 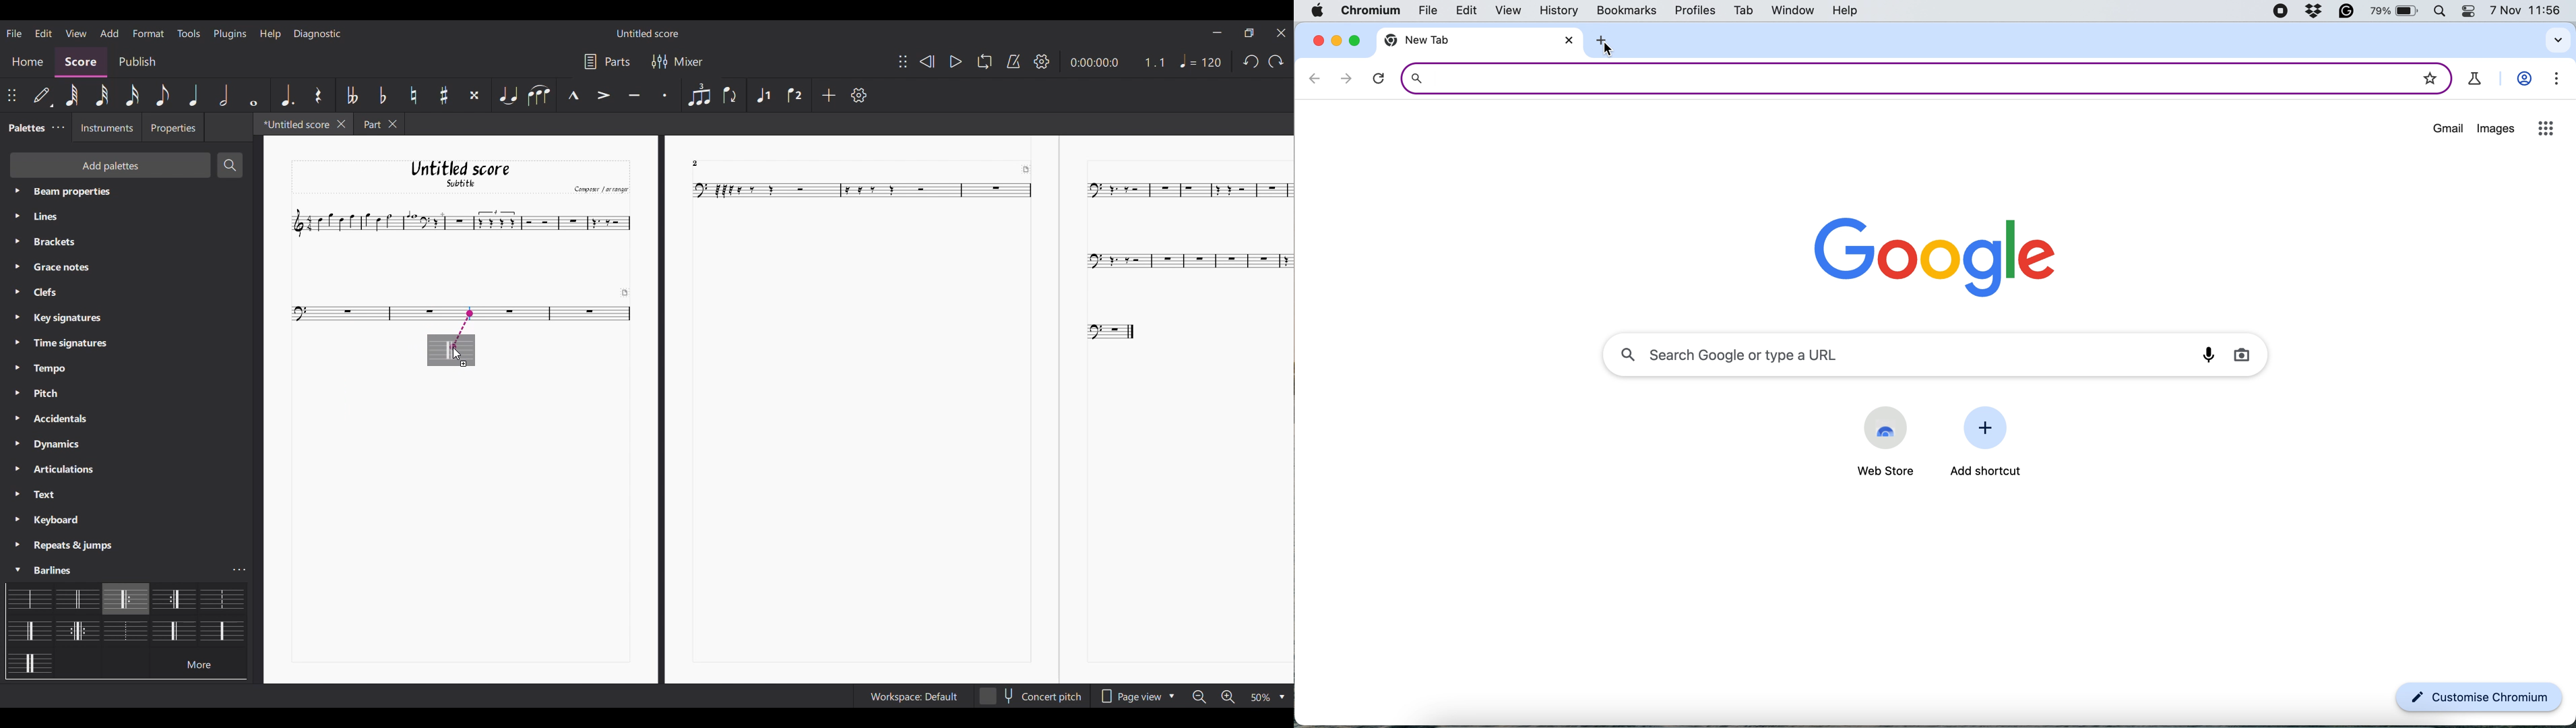 What do you see at coordinates (2476, 79) in the screenshot?
I see `chrome labs` at bounding box center [2476, 79].